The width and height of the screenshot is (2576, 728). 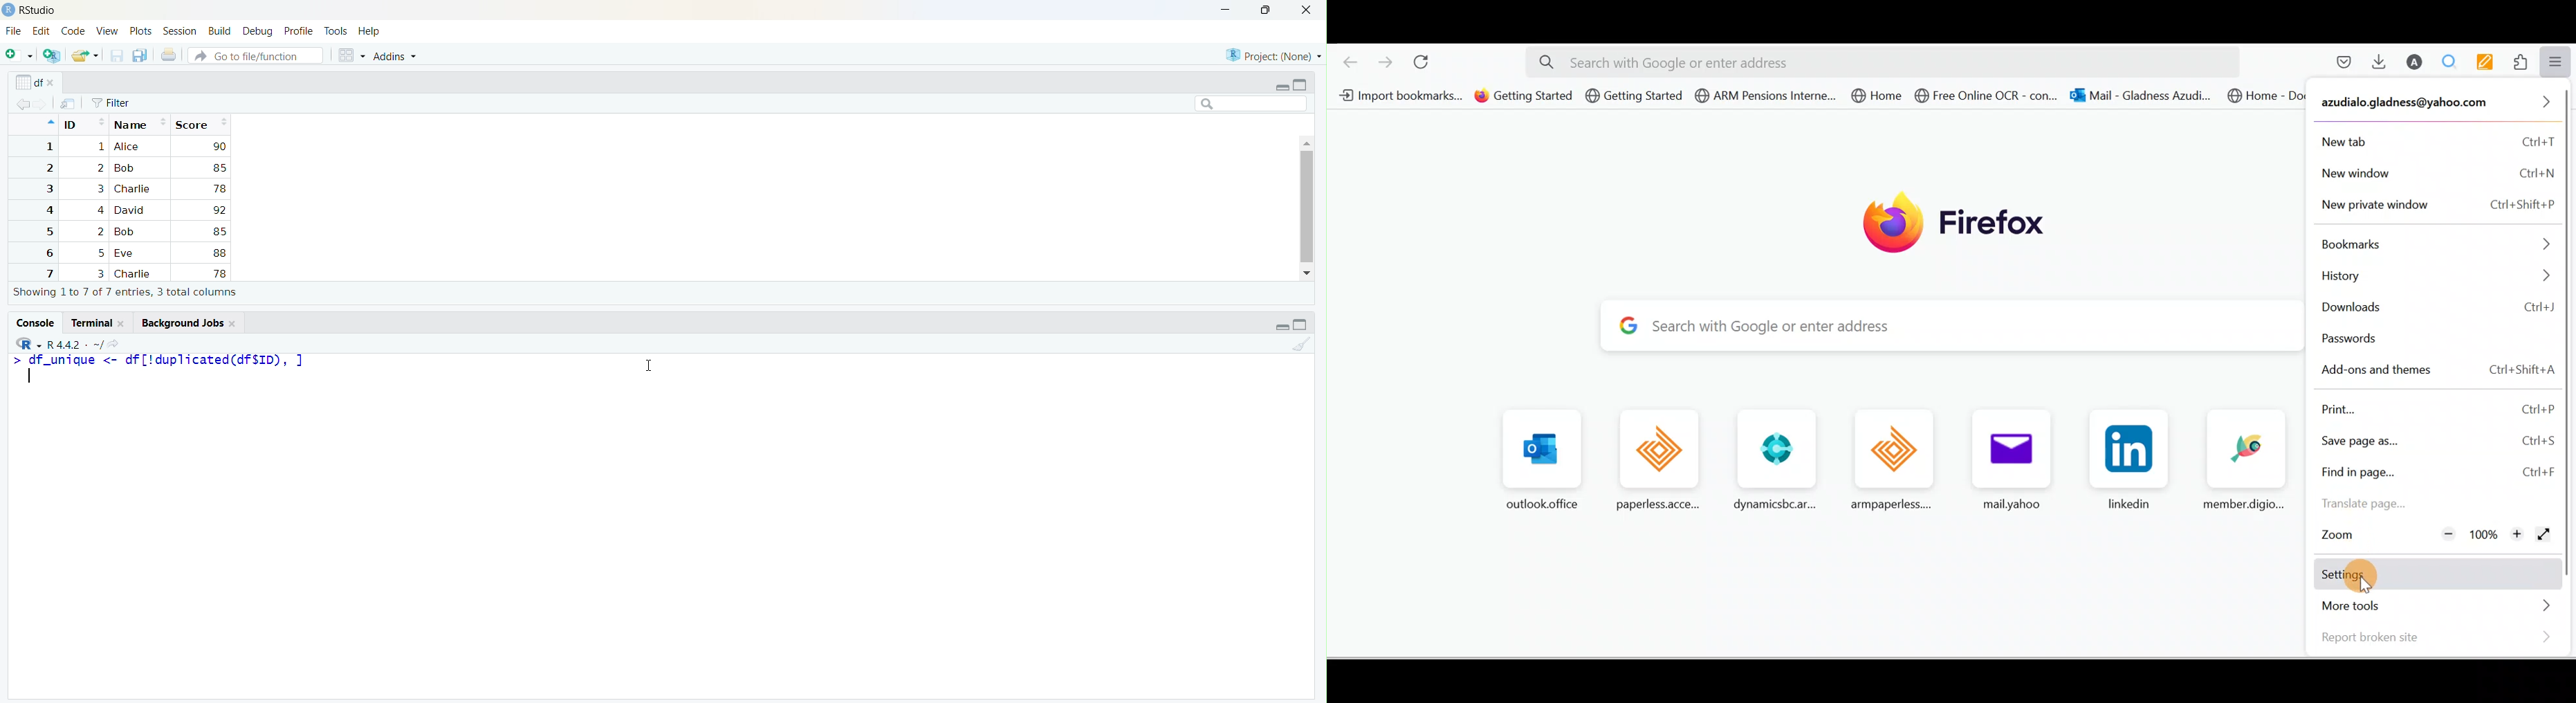 I want to click on Translate page, so click(x=2442, y=504).